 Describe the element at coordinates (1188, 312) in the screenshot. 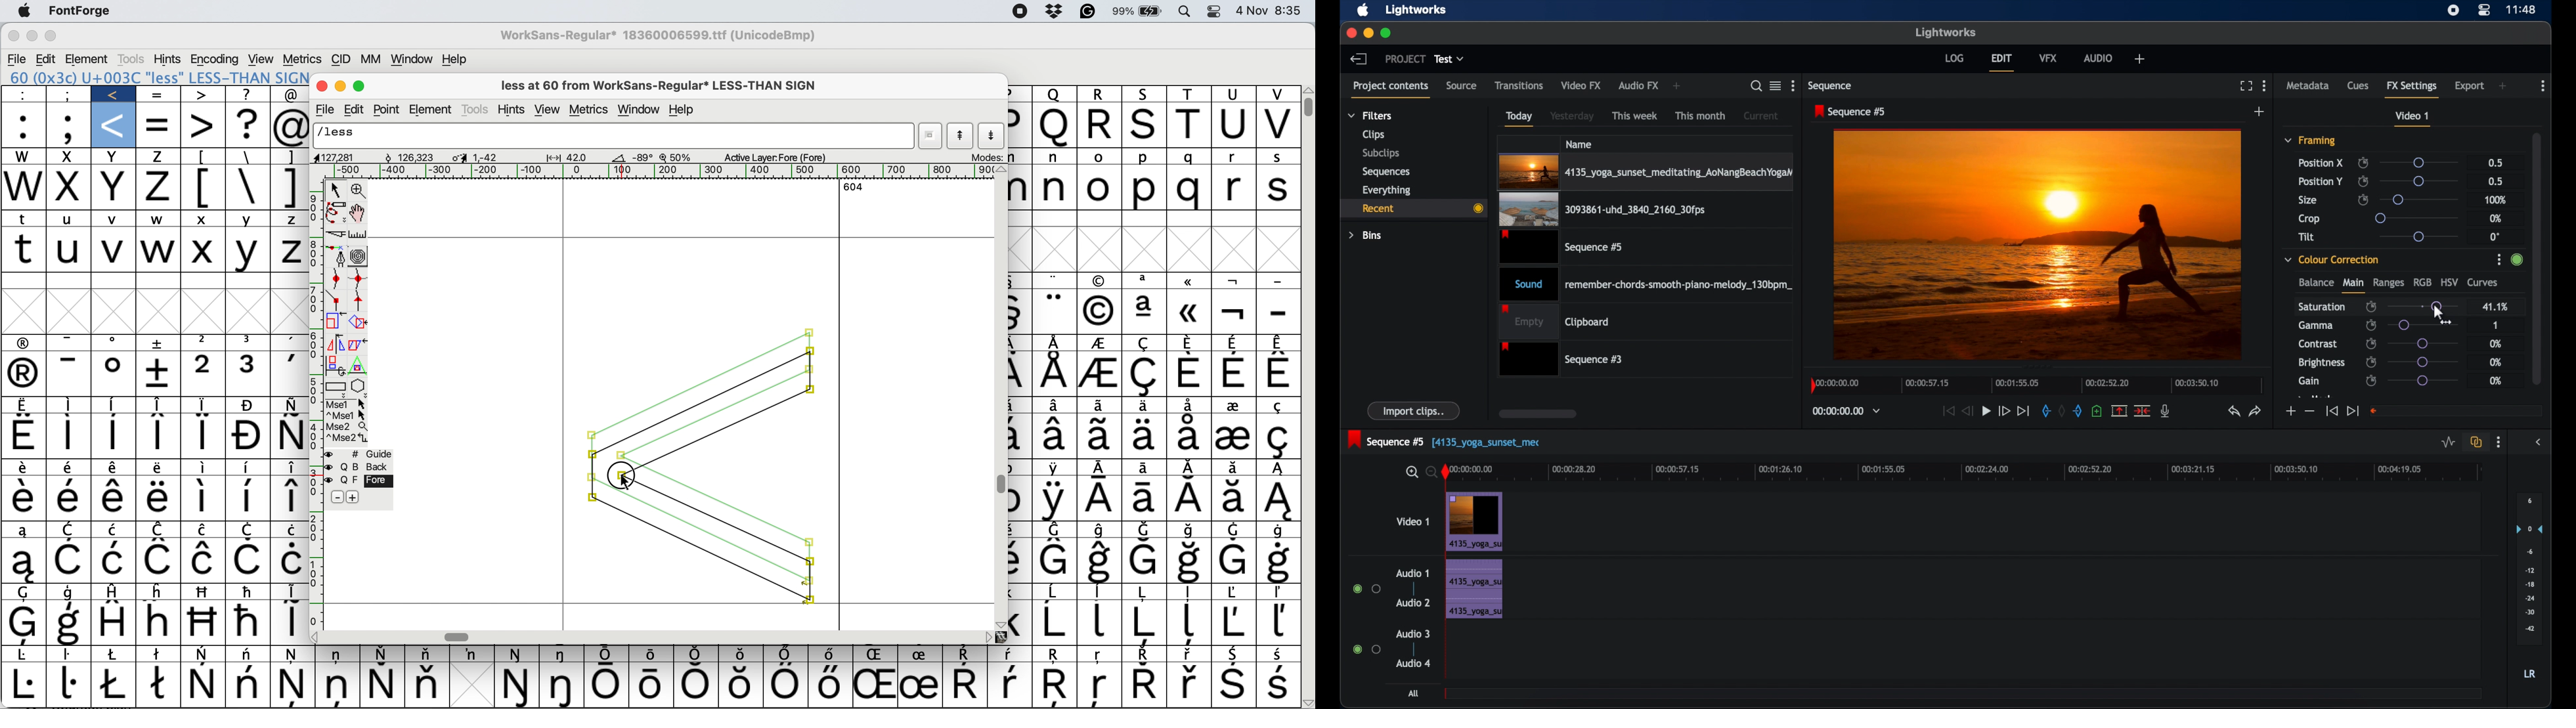

I see `Symbol` at that location.